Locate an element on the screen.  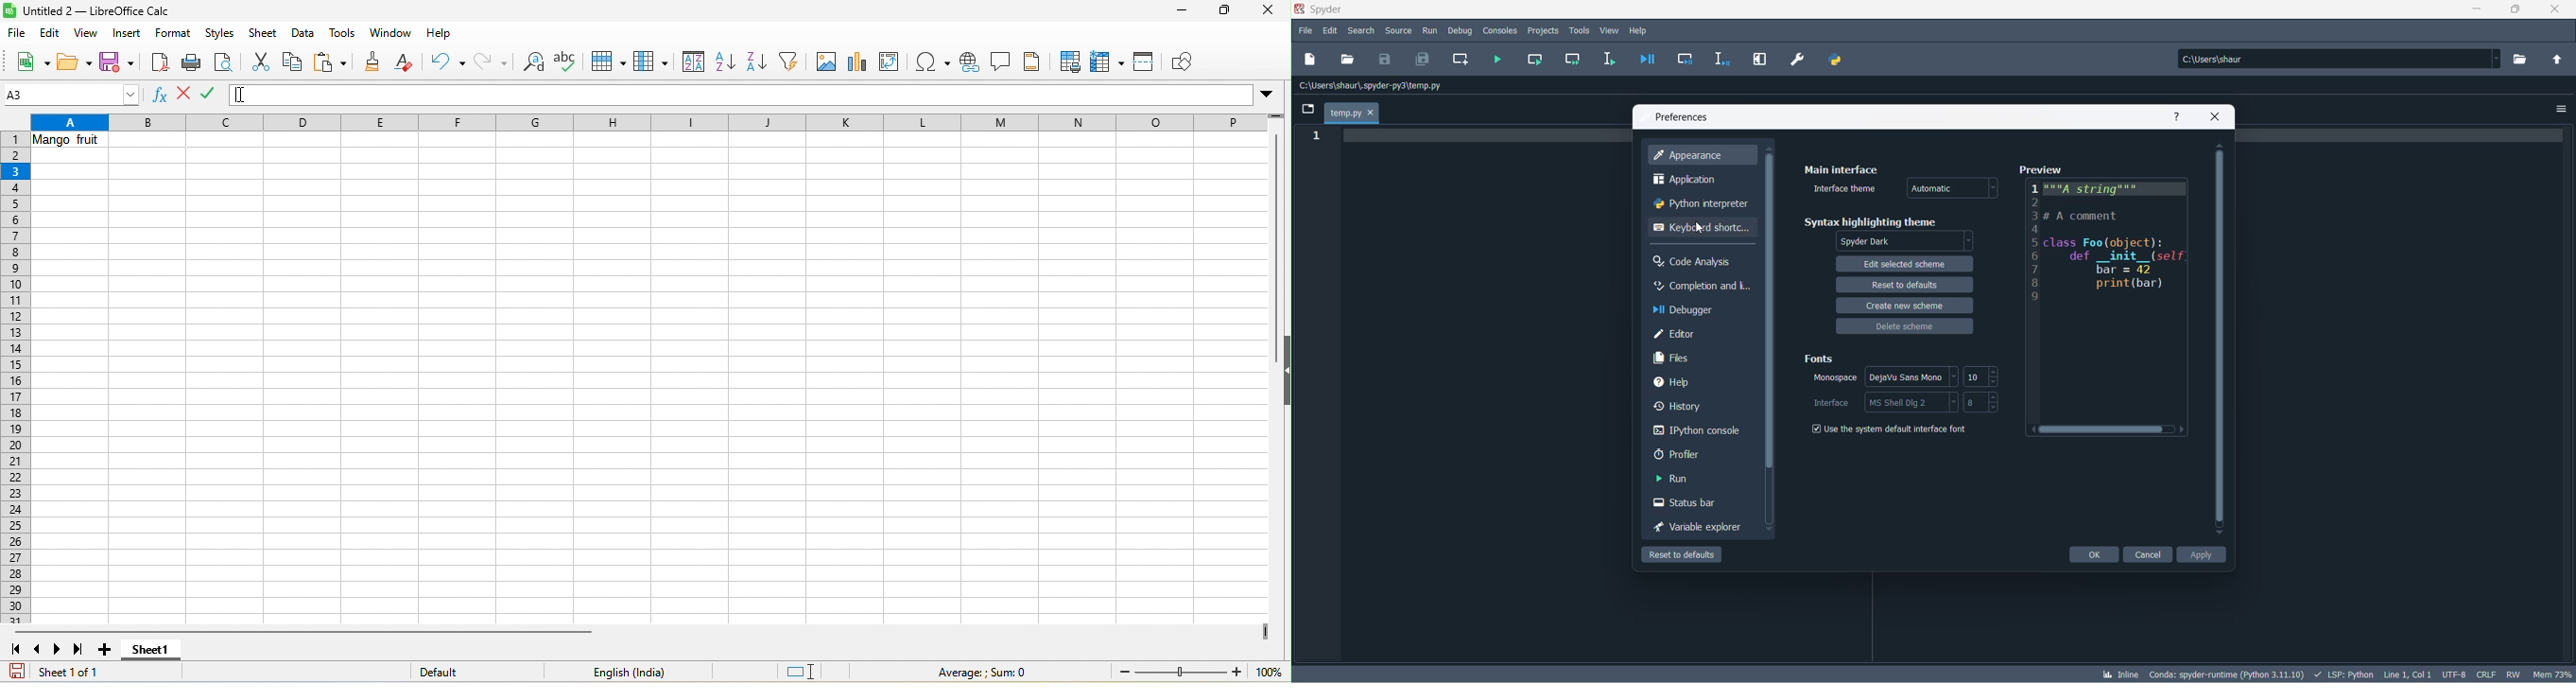
view is located at coordinates (1610, 31).